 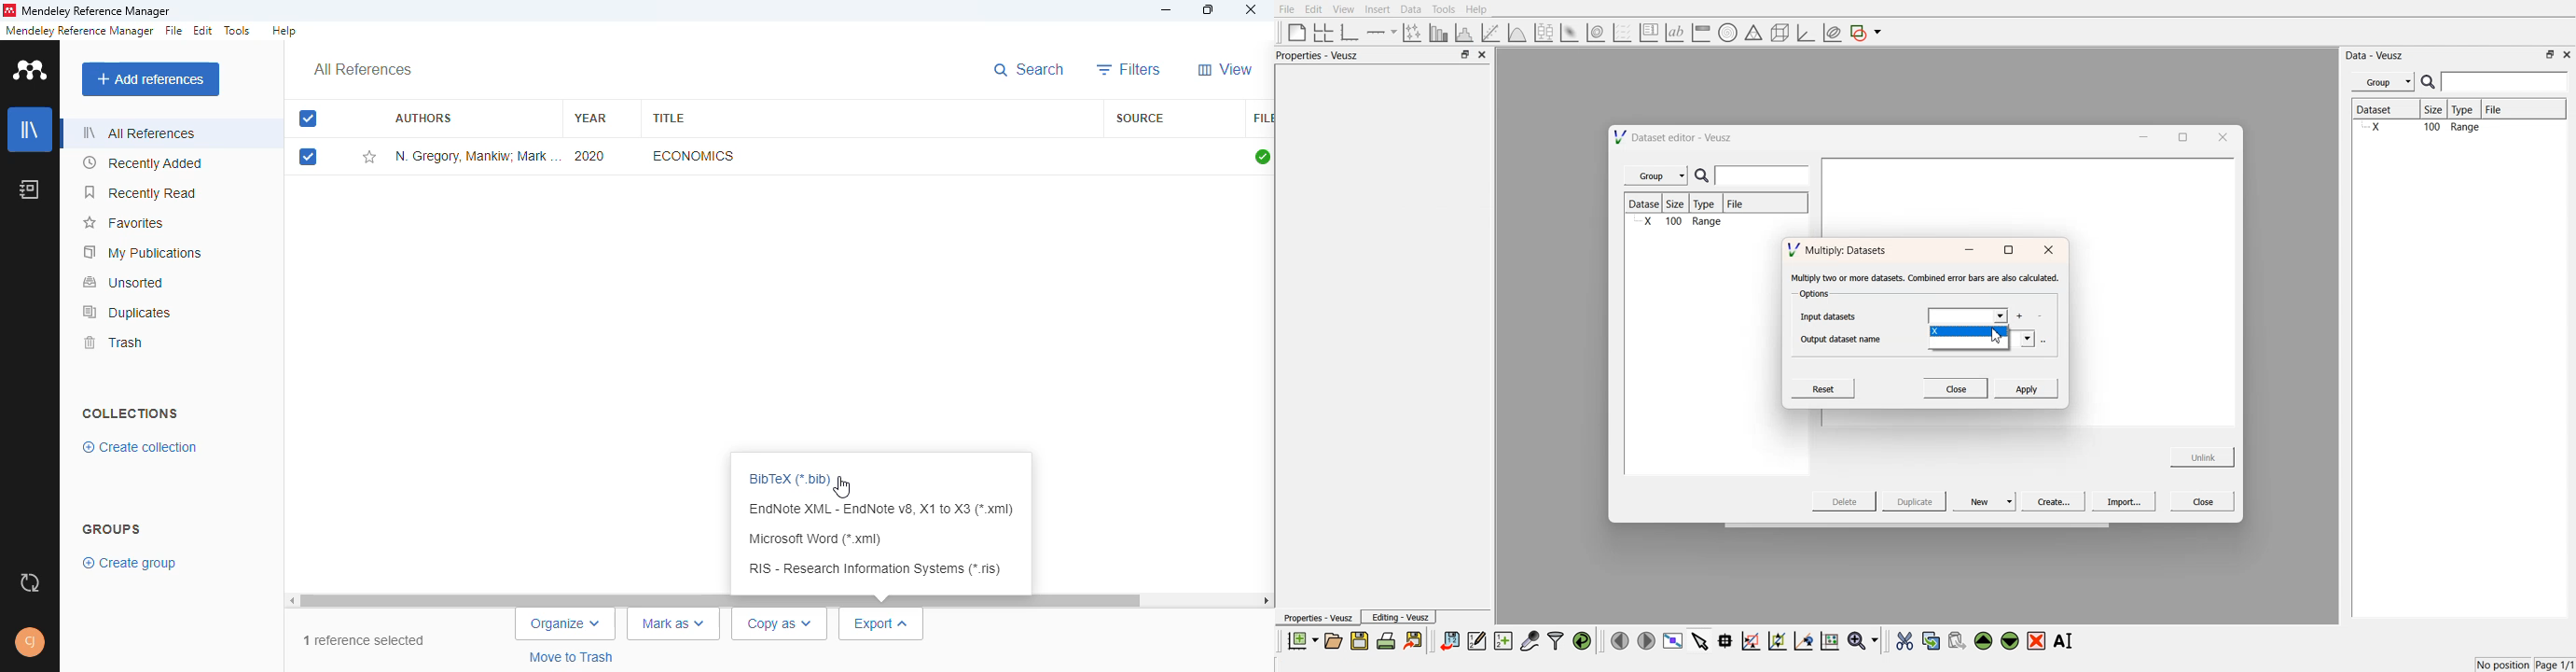 I want to click on organize, so click(x=565, y=623).